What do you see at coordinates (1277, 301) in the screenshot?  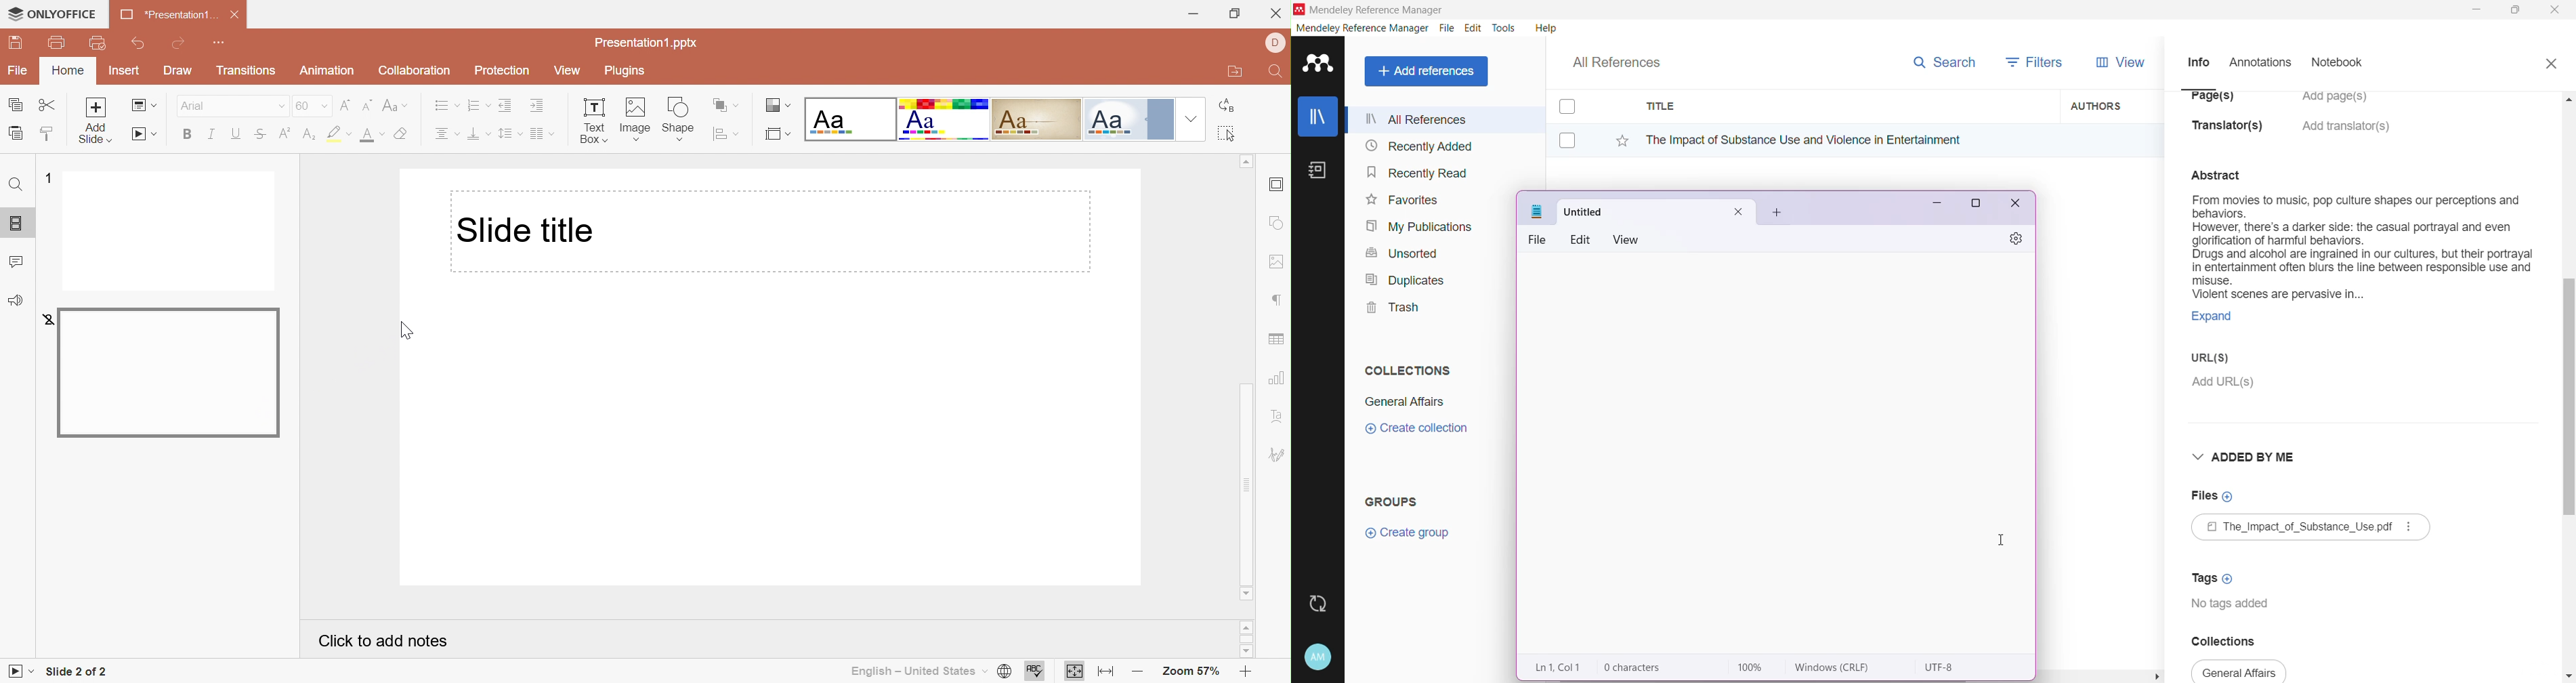 I see `Paragraph settings` at bounding box center [1277, 301].